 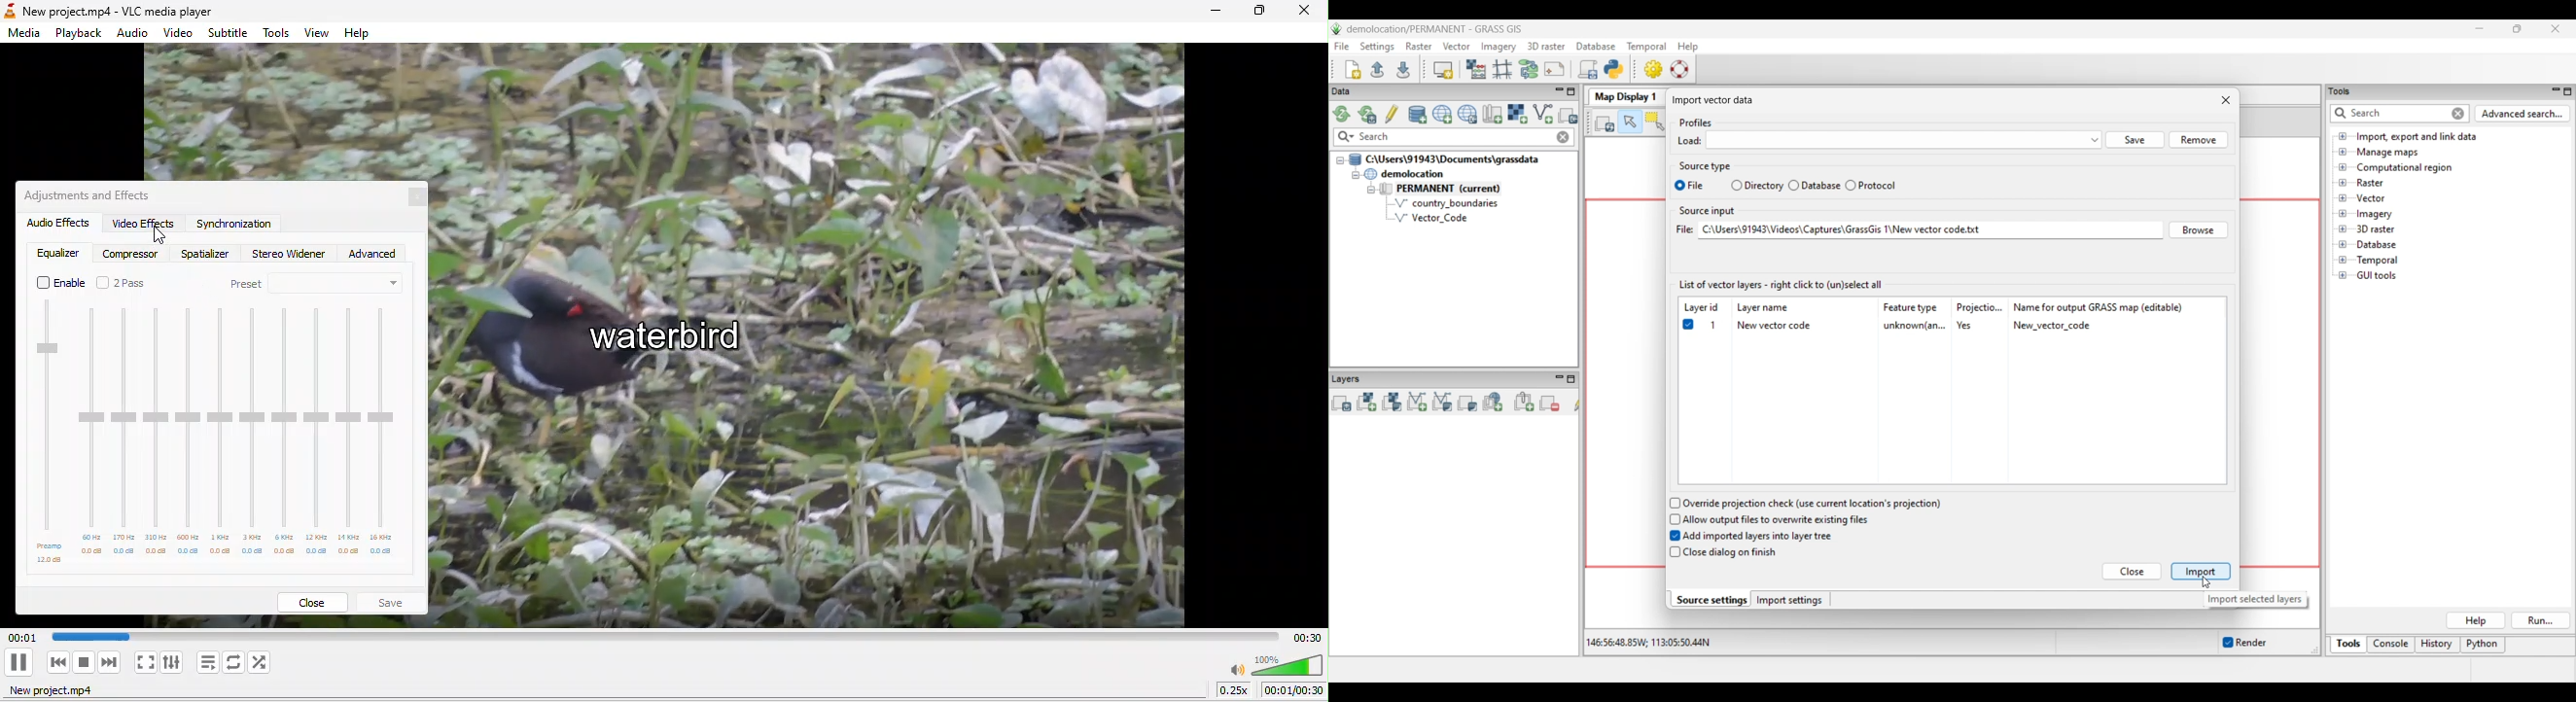 I want to click on adjustments and effect, so click(x=94, y=195).